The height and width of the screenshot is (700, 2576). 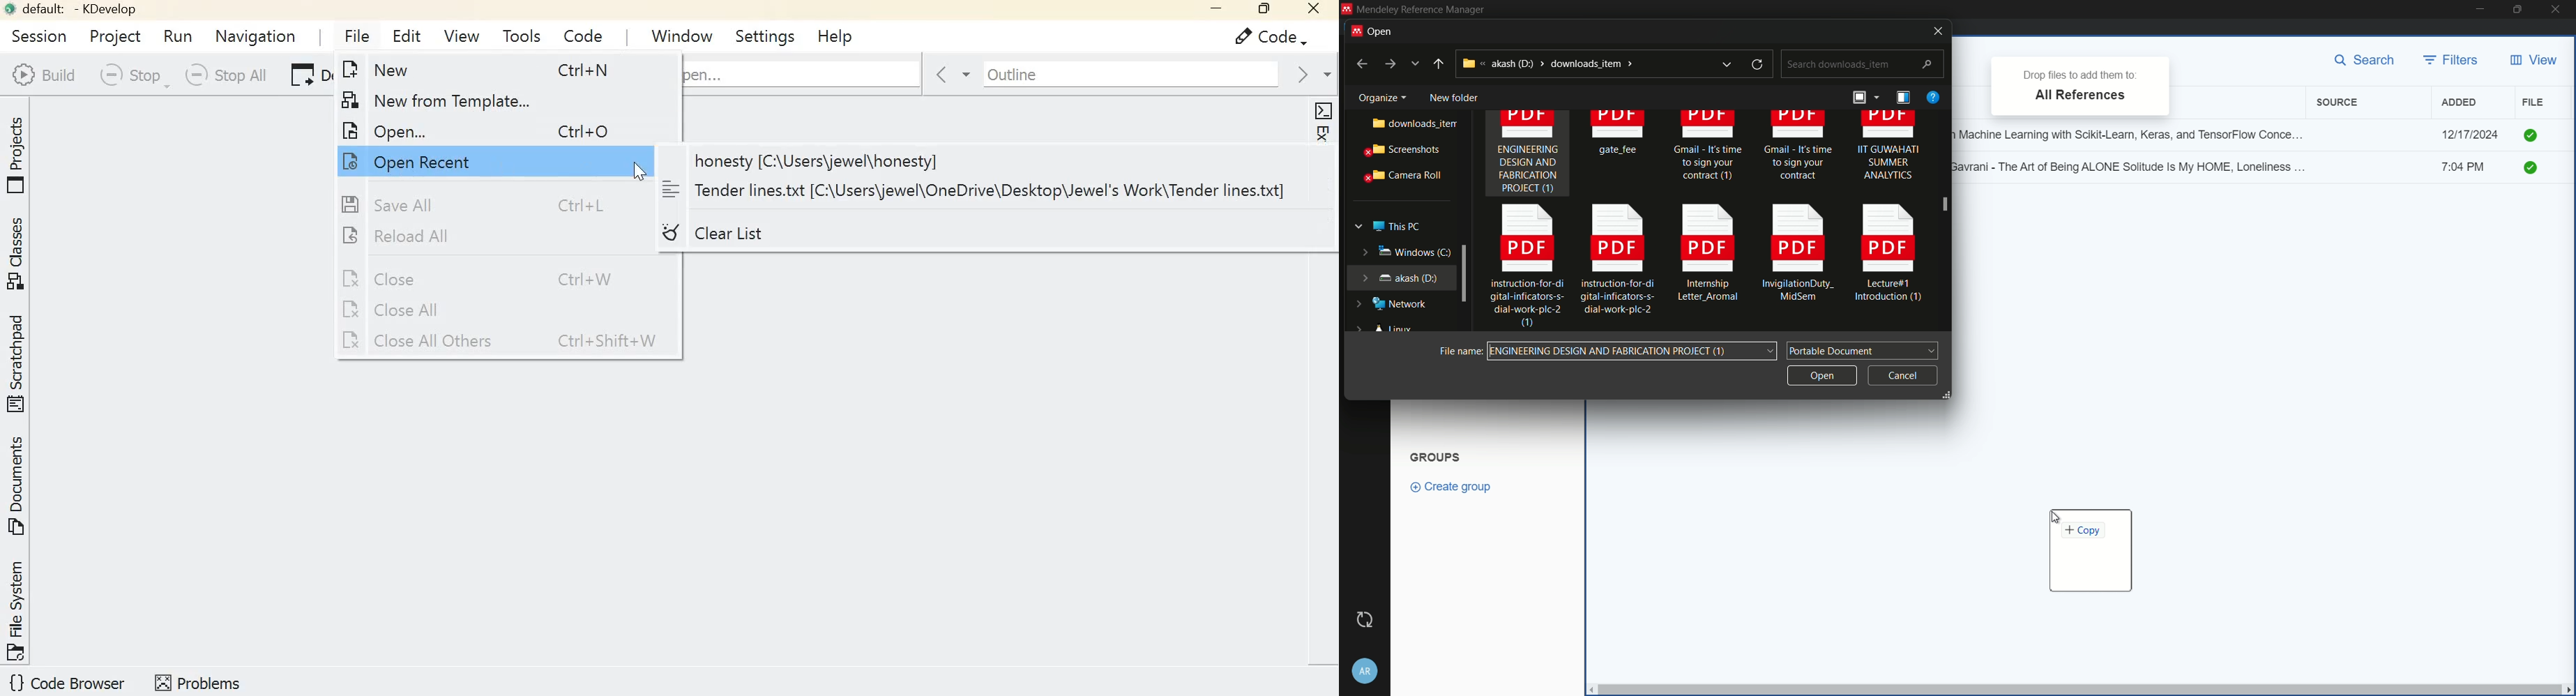 What do you see at coordinates (2062, 517) in the screenshot?
I see `cursor` at bounding box center [2062, 517].